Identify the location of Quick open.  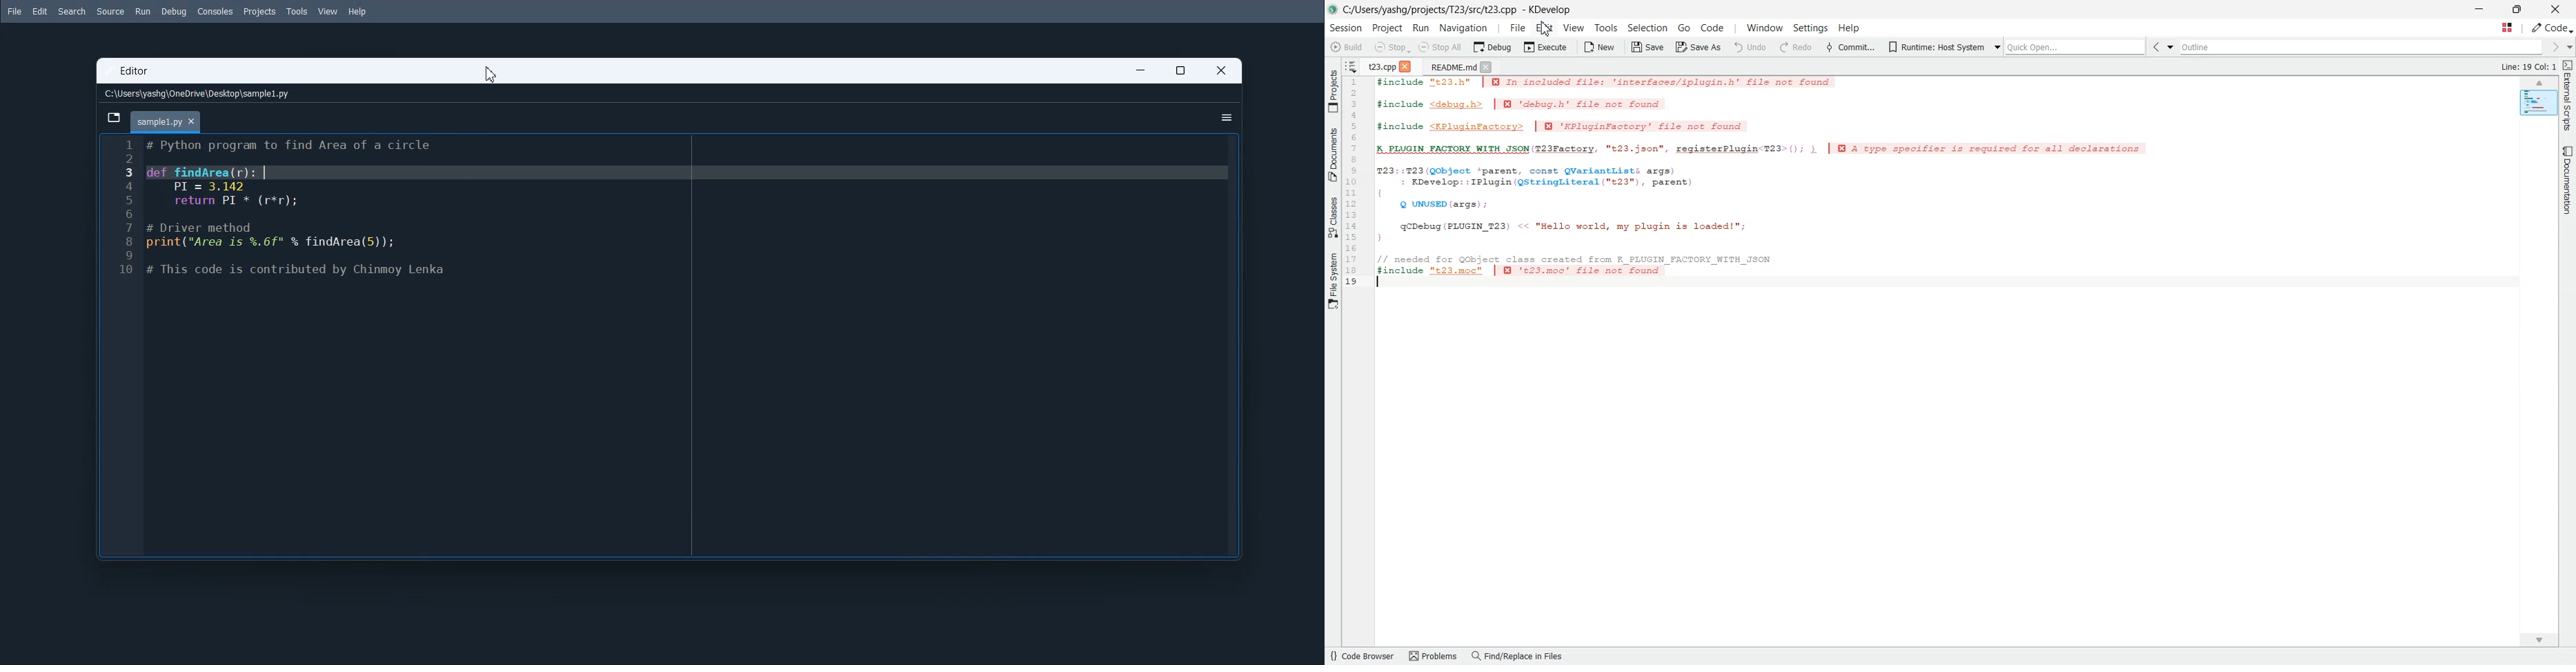
(2077, 47).